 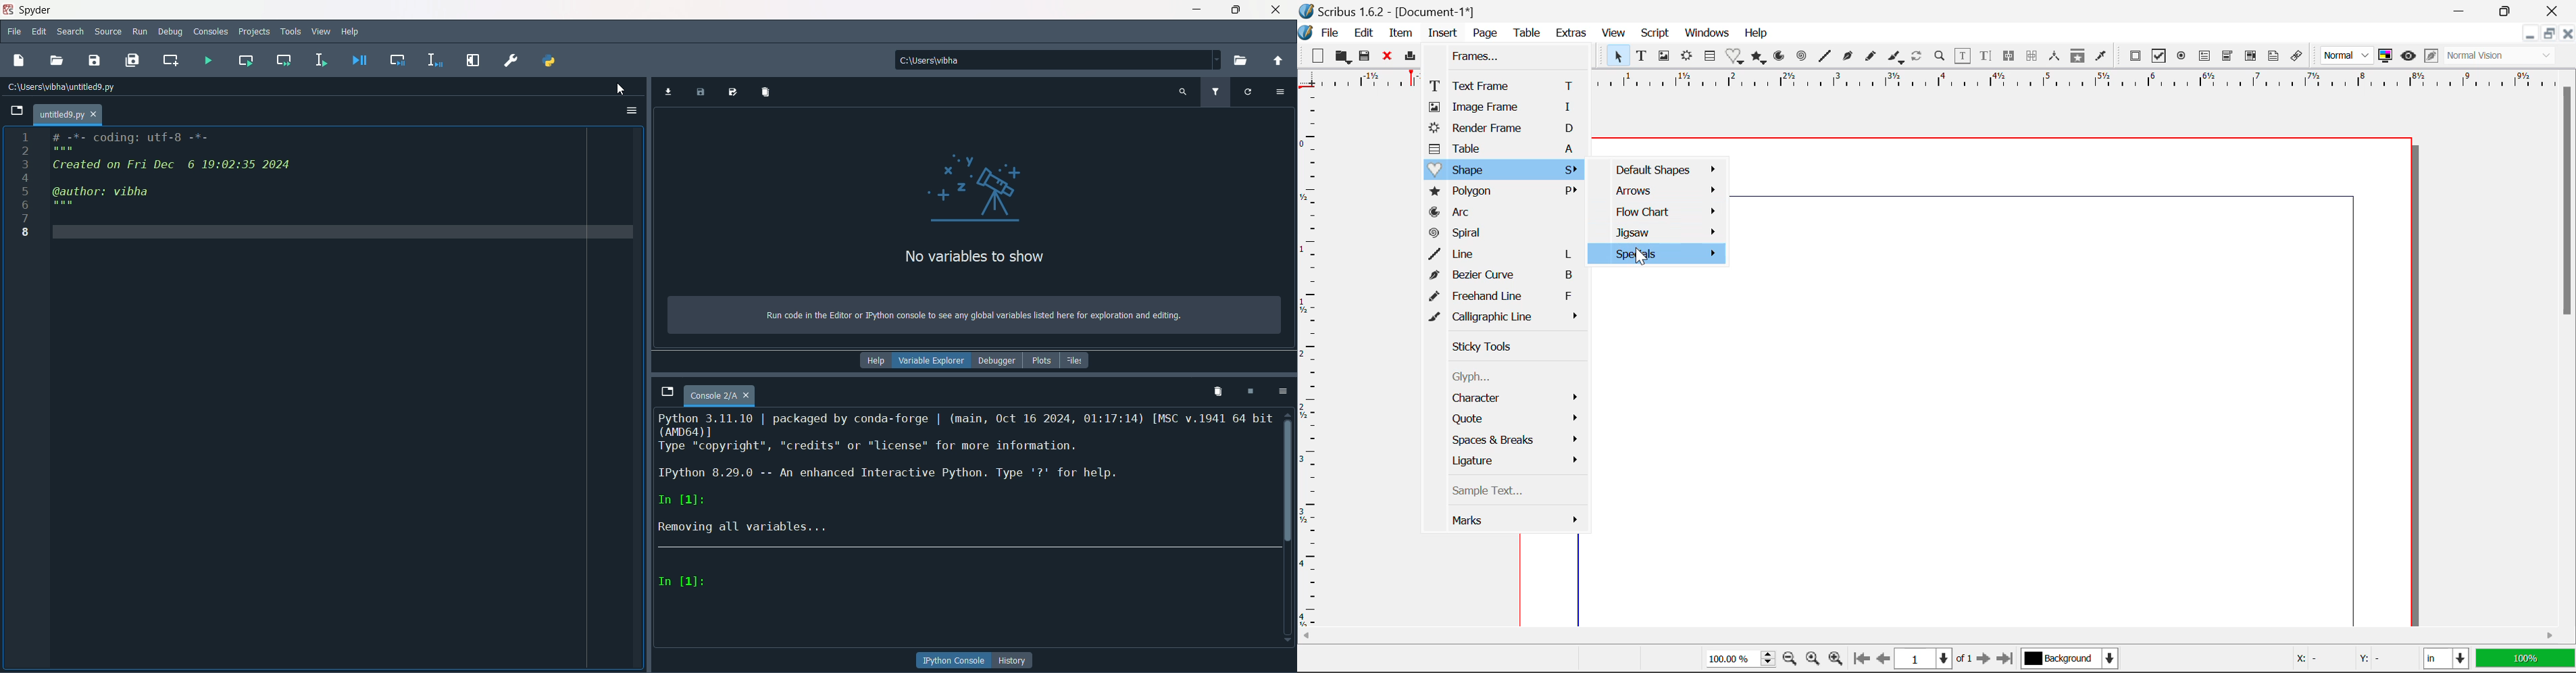 I want to click on Polygons, so click(x=1759, y=58).